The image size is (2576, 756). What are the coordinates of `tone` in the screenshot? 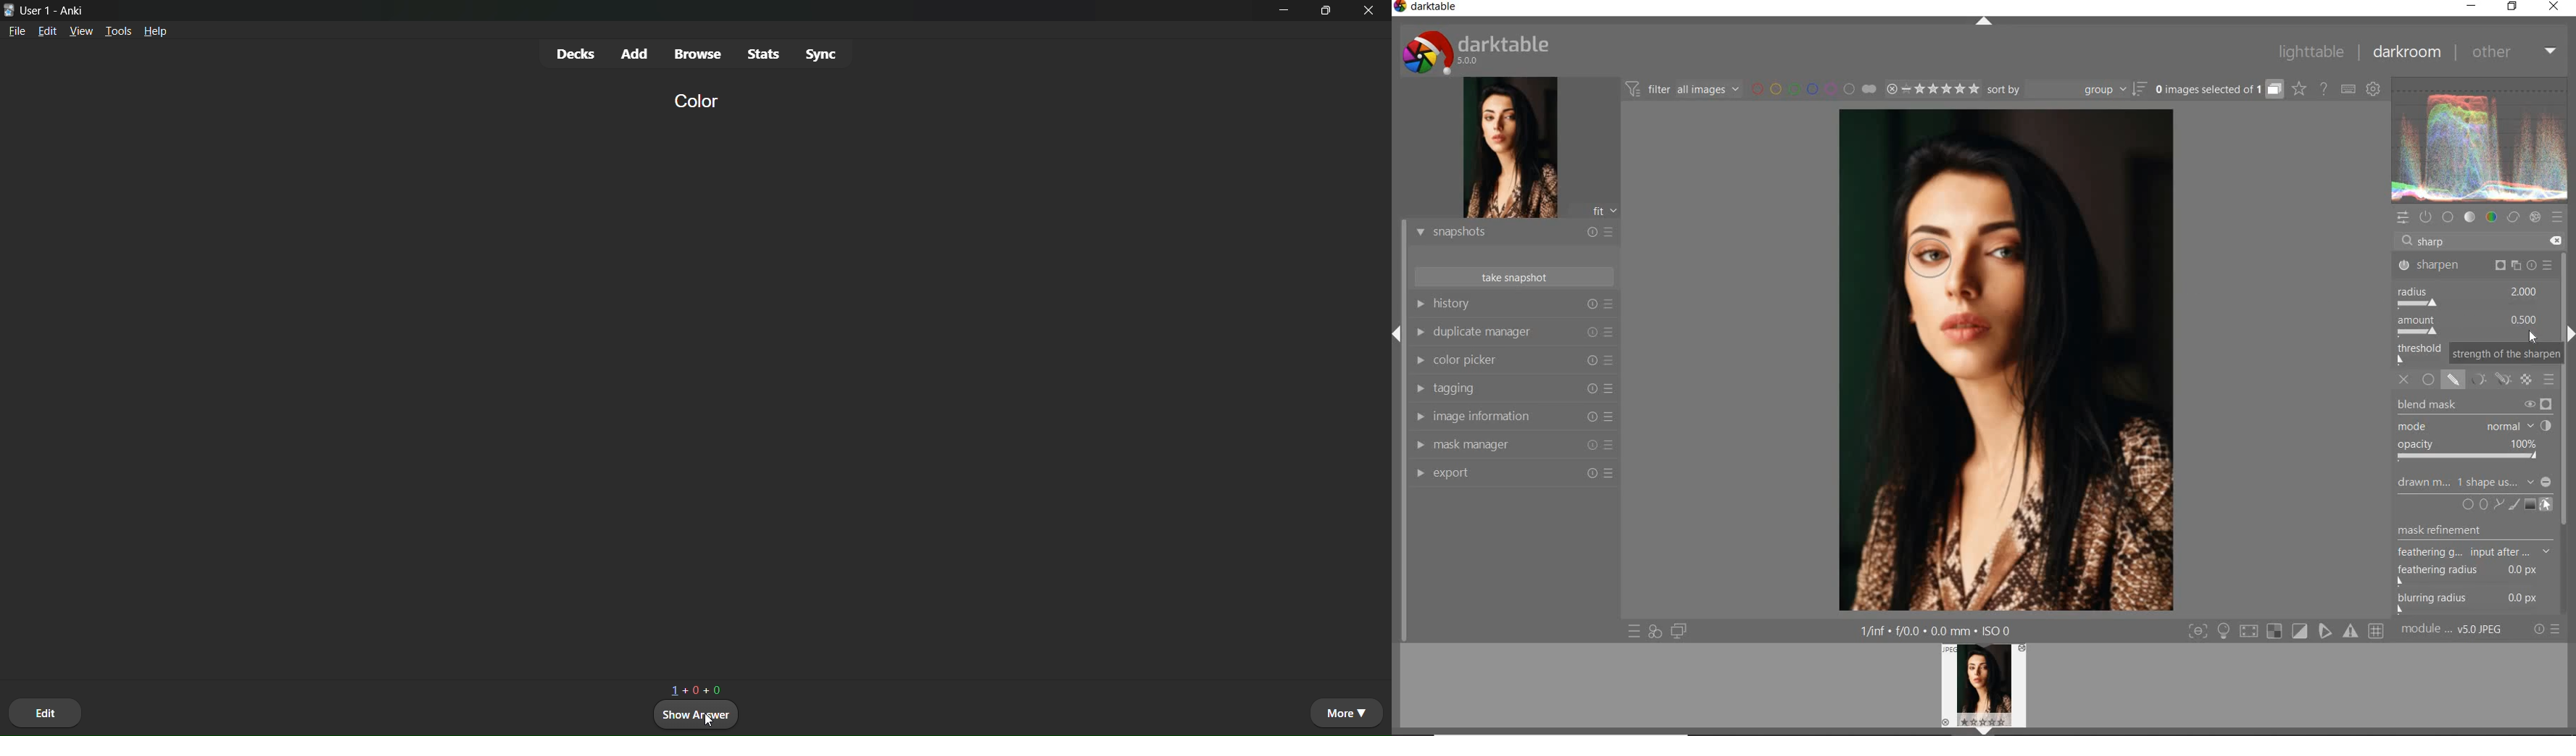 It's located at (2470, 217).